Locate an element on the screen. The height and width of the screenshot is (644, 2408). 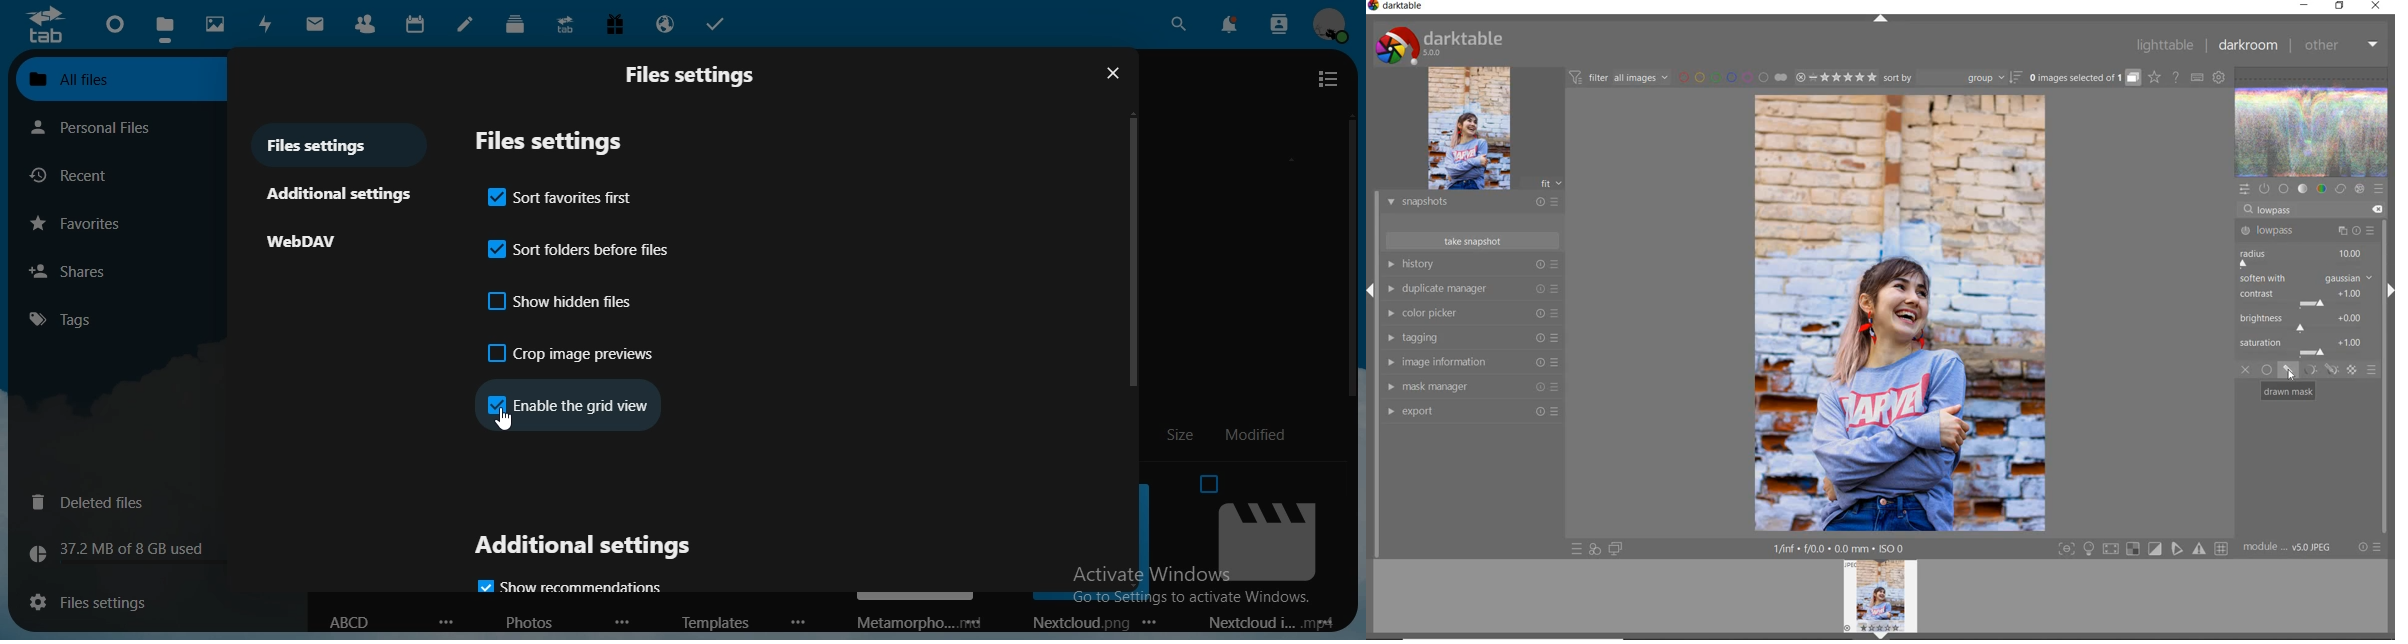
favorites is located at coordinates (128, 223).